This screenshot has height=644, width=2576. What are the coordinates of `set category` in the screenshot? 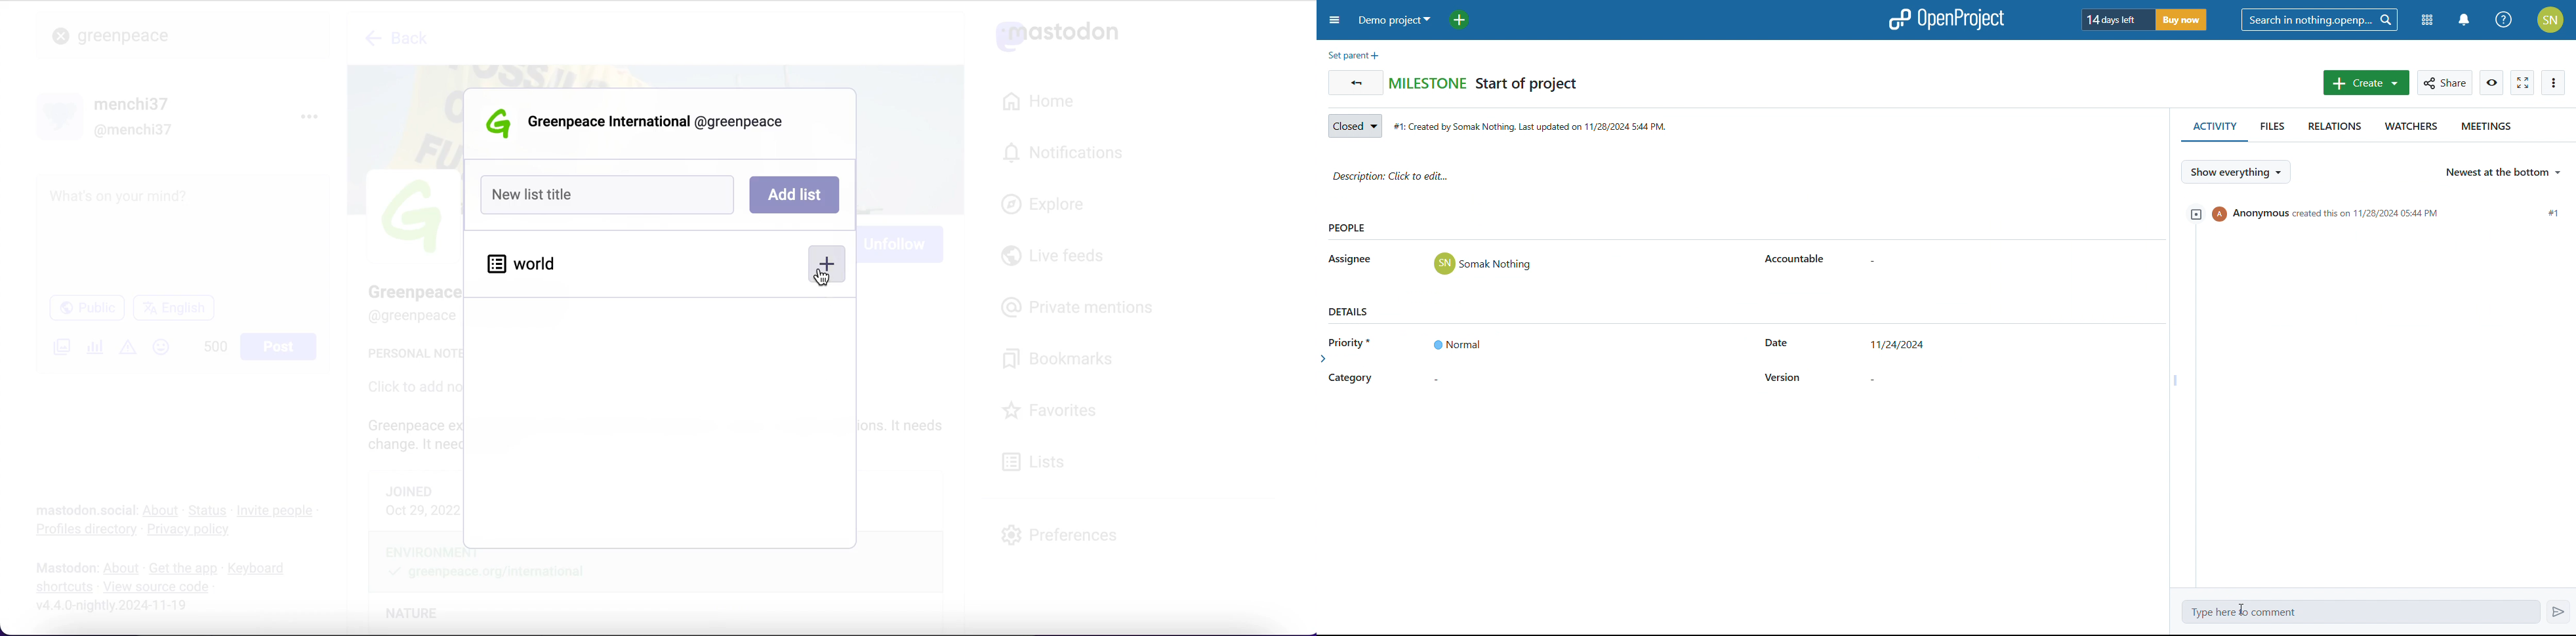 It's located at (1456, 380).